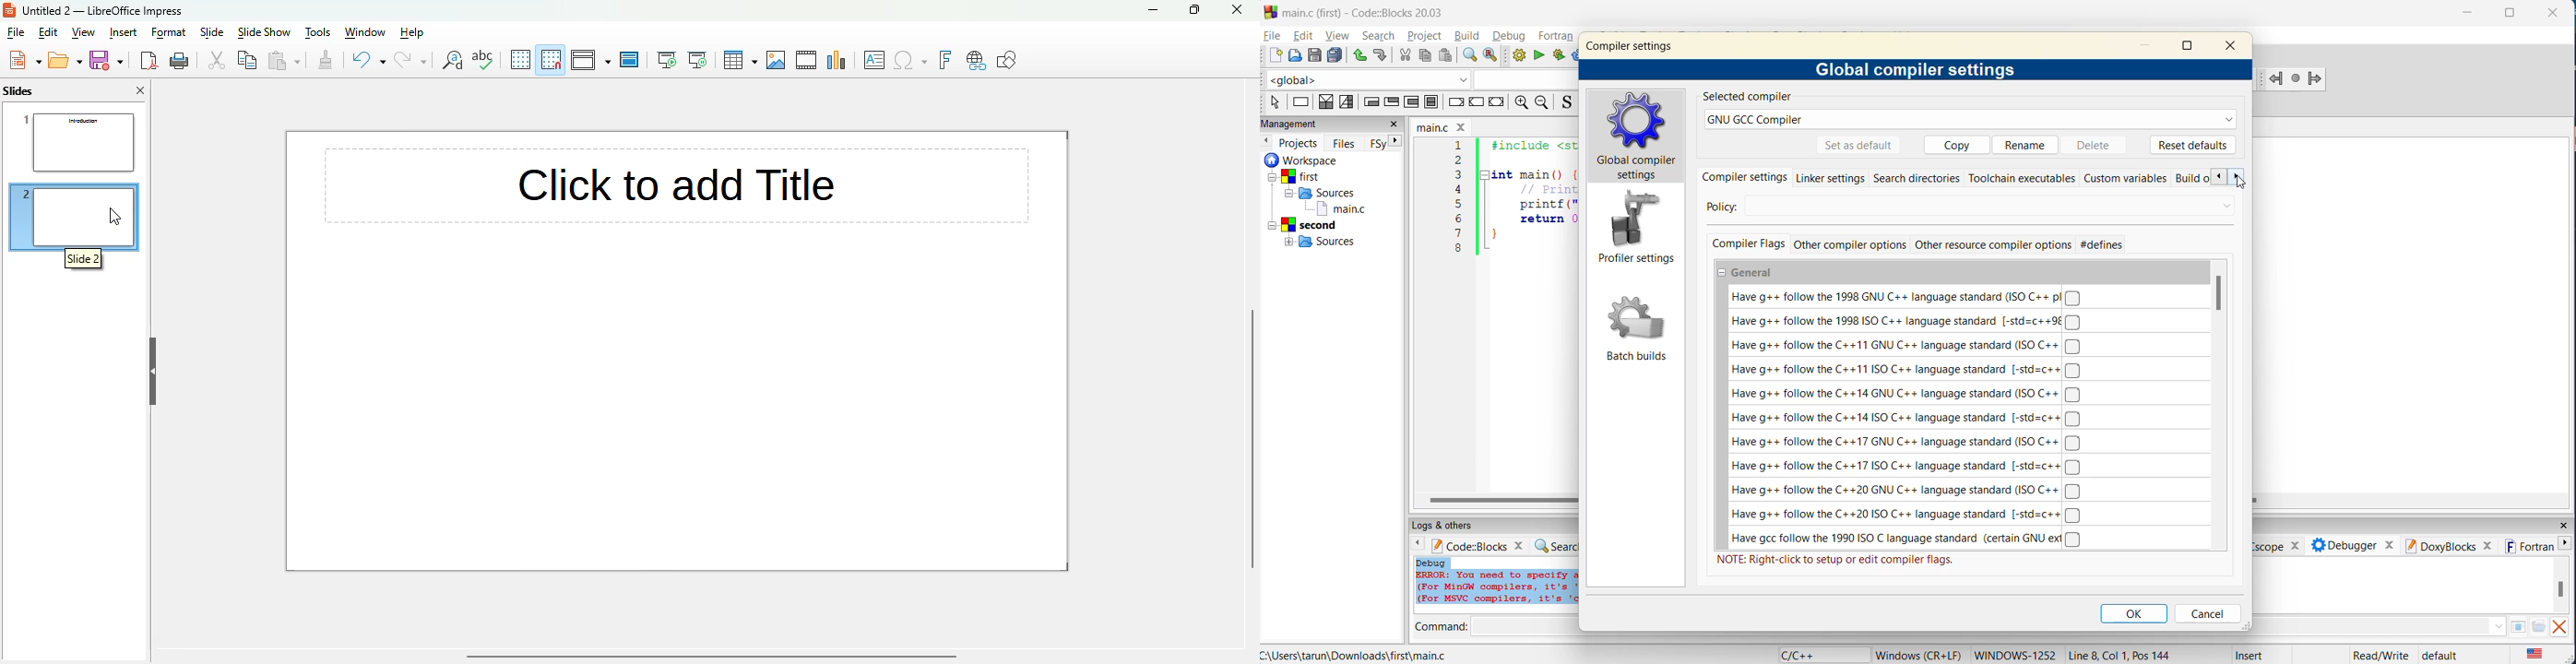  Describe the element at coordinates (1425, 37) in the screenshot. I see `project` at that location.